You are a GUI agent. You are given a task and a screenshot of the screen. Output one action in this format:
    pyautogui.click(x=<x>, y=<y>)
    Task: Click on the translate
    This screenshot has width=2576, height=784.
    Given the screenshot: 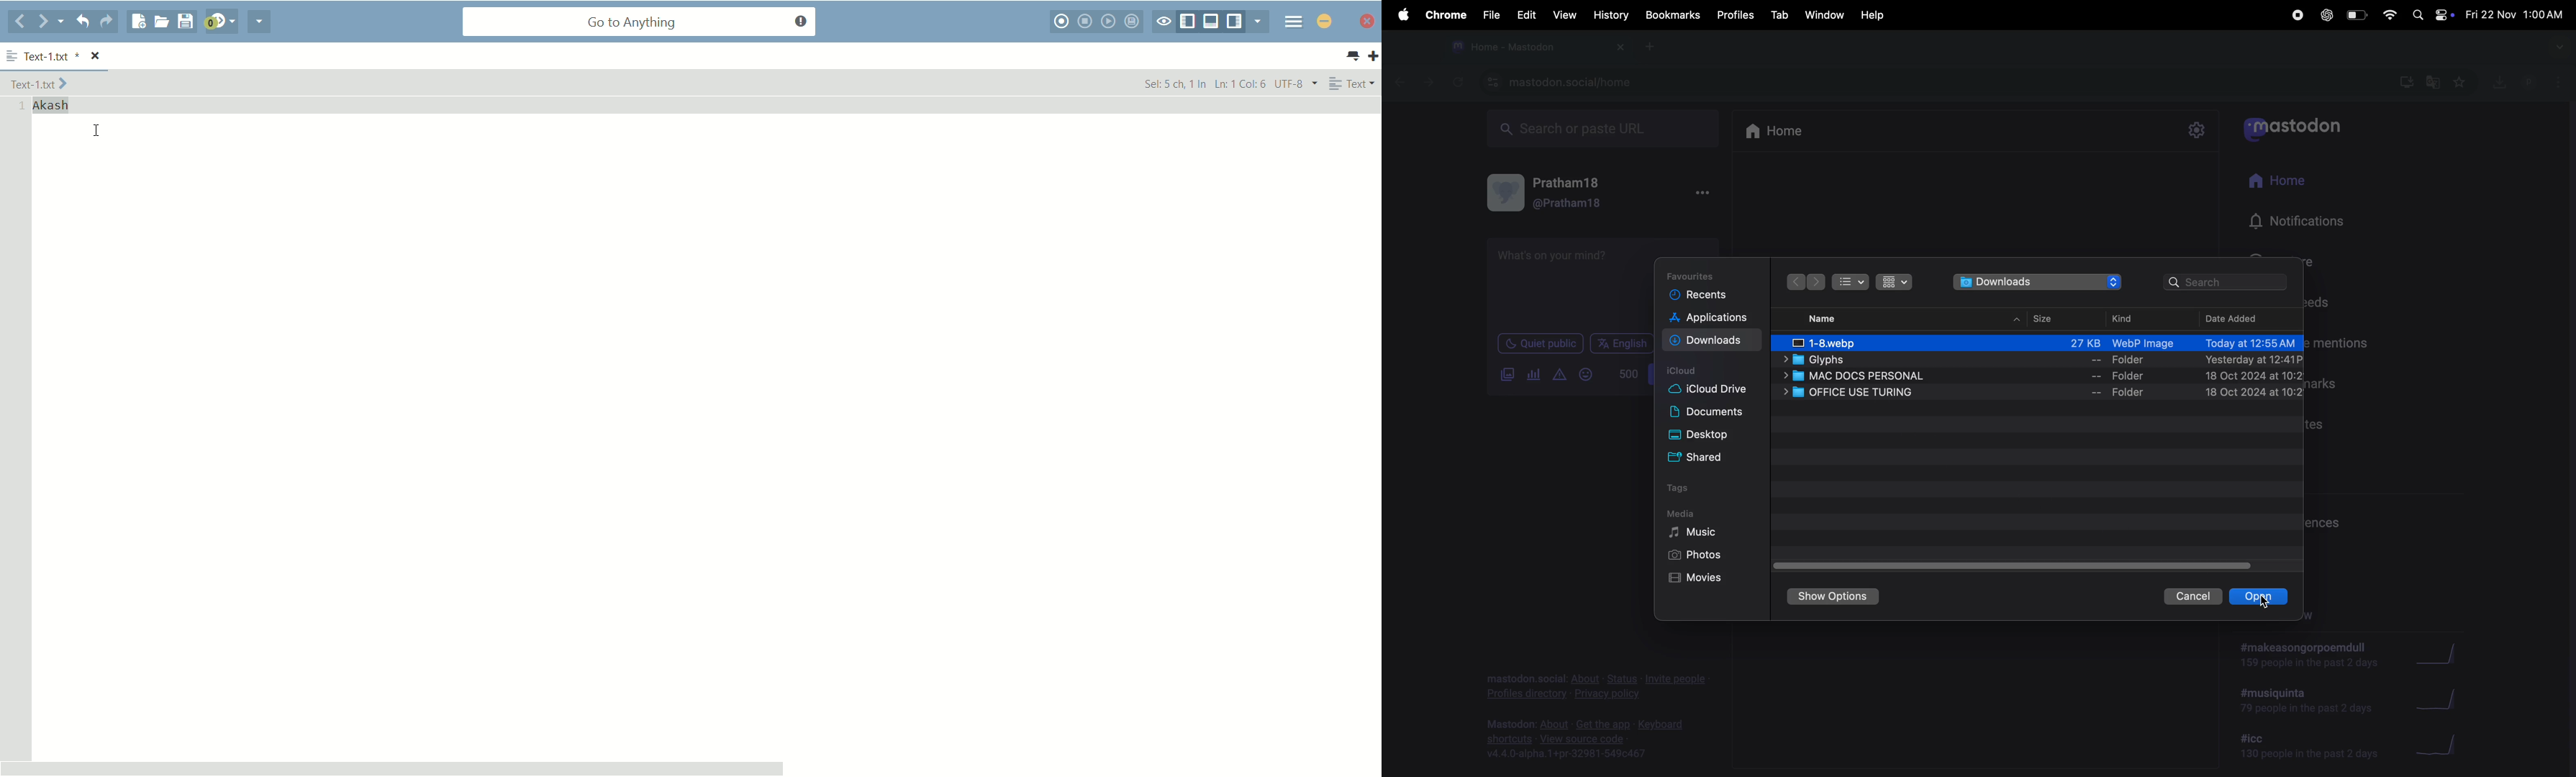 What is the action you would take?
    pyautogui.click(x=2434, y=81)
    